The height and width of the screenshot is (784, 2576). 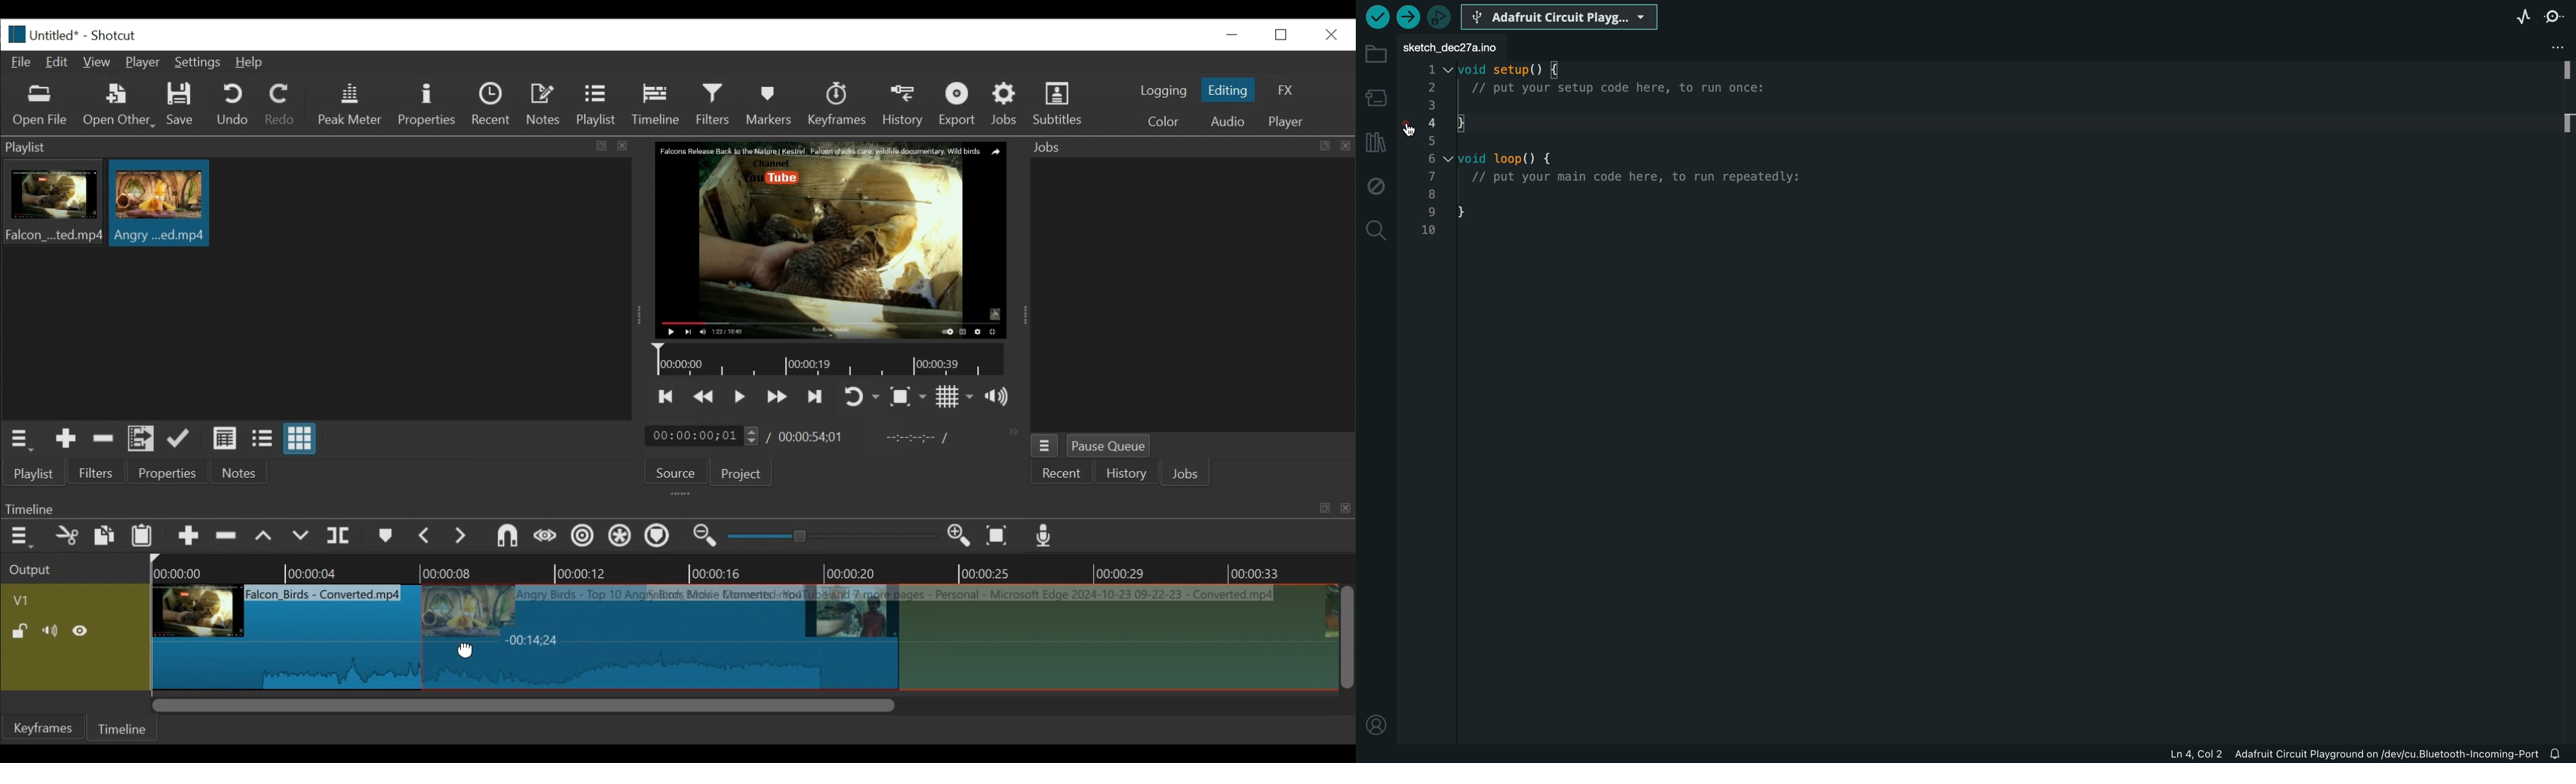 I want to click on file information, so click(x=2355, y=757).